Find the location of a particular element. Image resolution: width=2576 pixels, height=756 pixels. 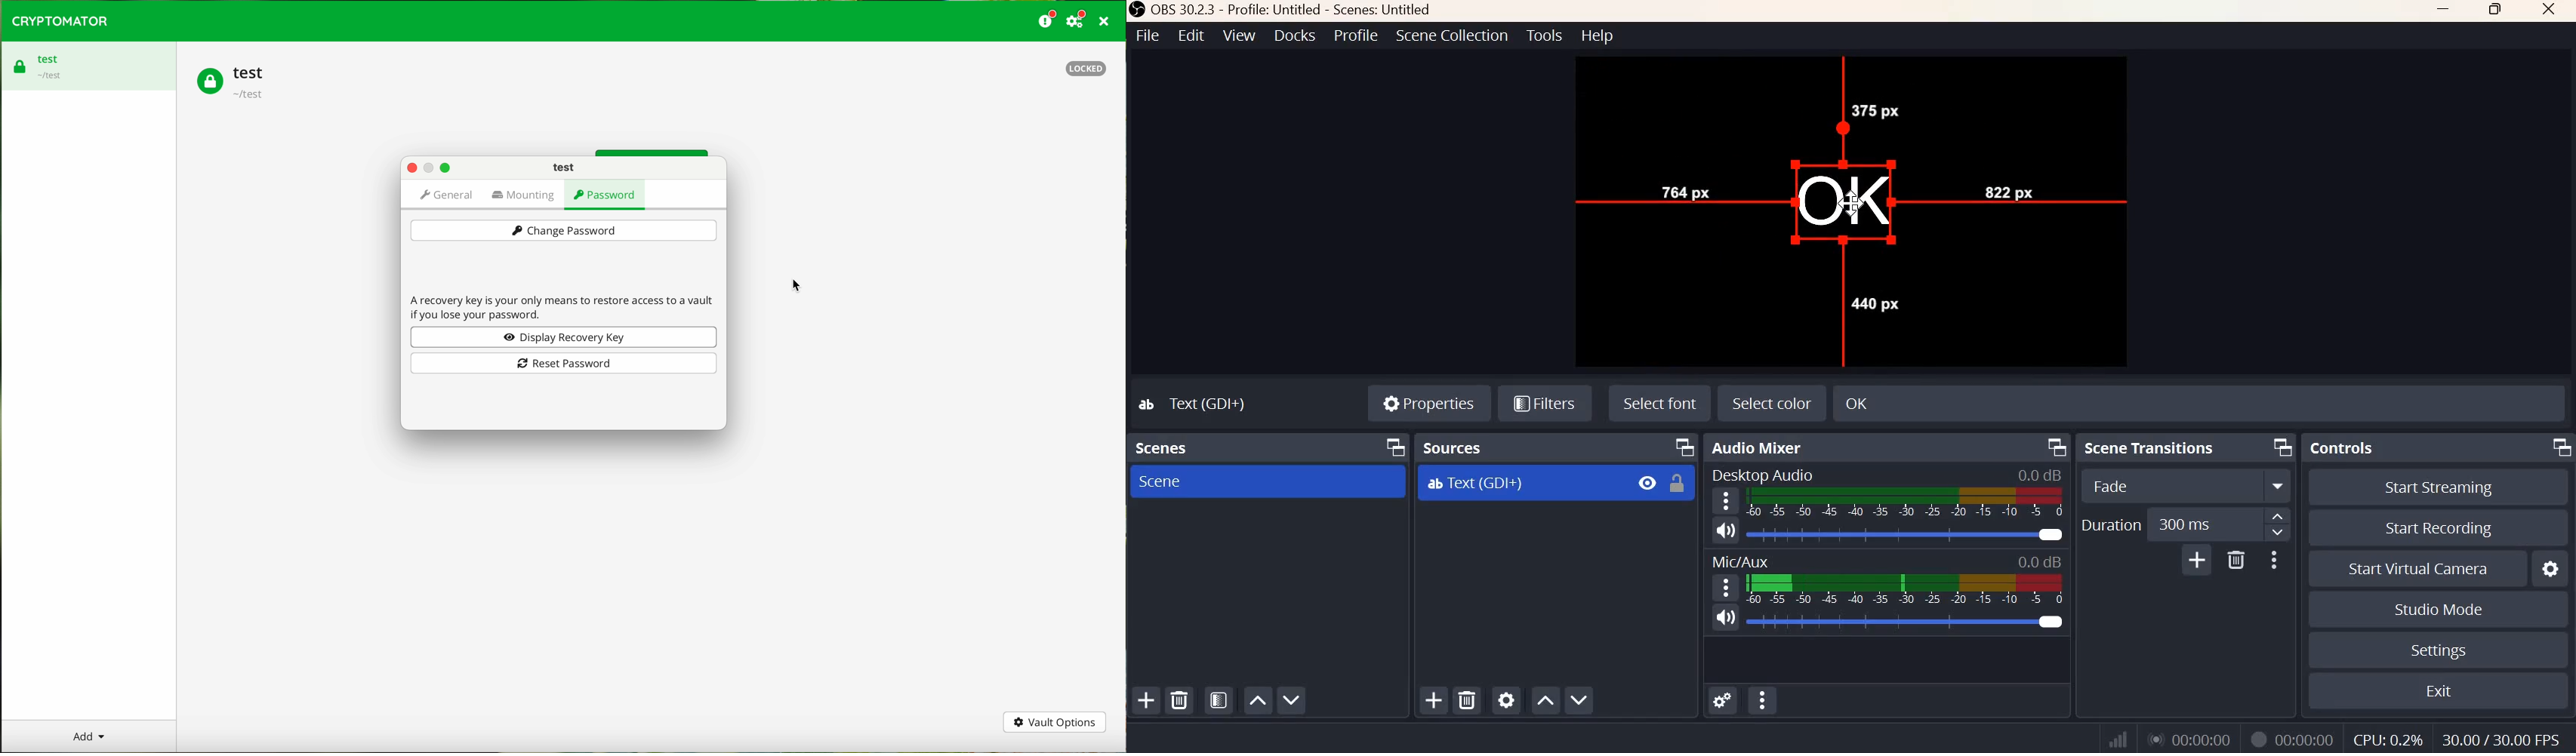

Start recording is located at coordinates (2439, 528).